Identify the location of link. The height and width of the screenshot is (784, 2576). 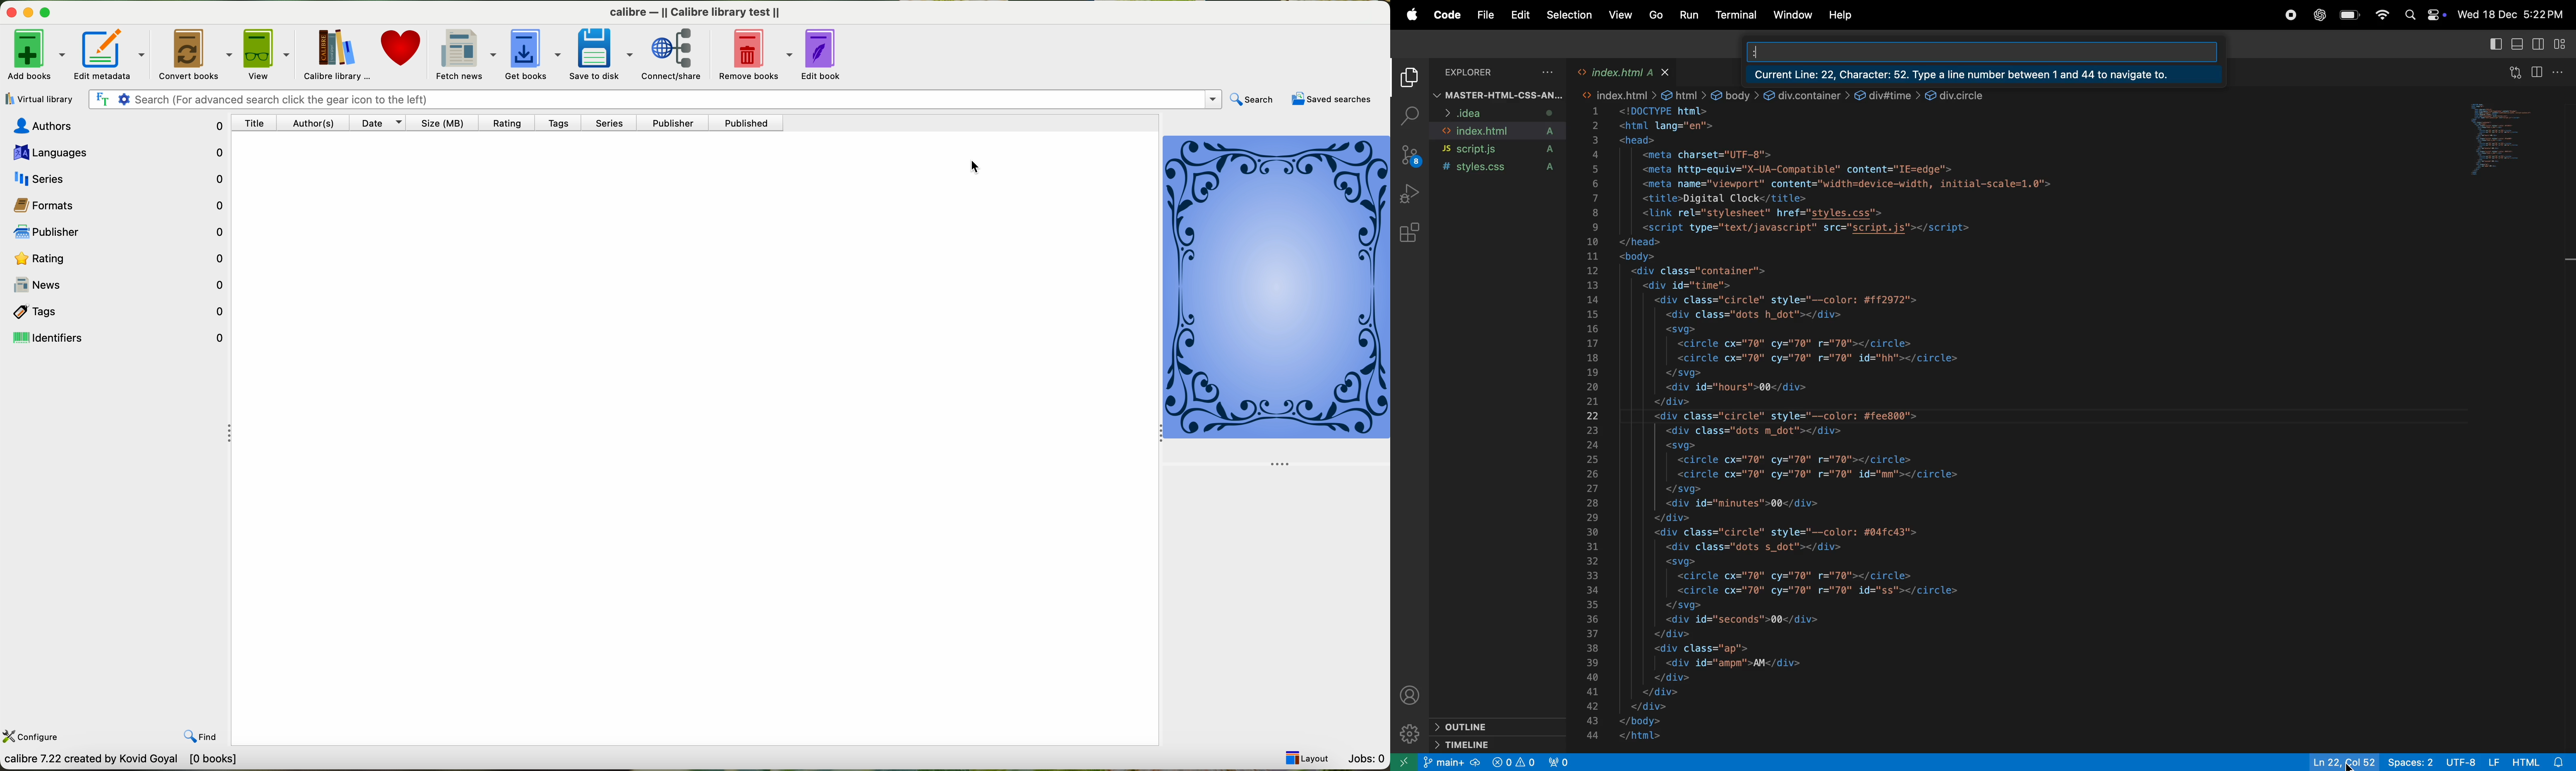
(1618, 93).